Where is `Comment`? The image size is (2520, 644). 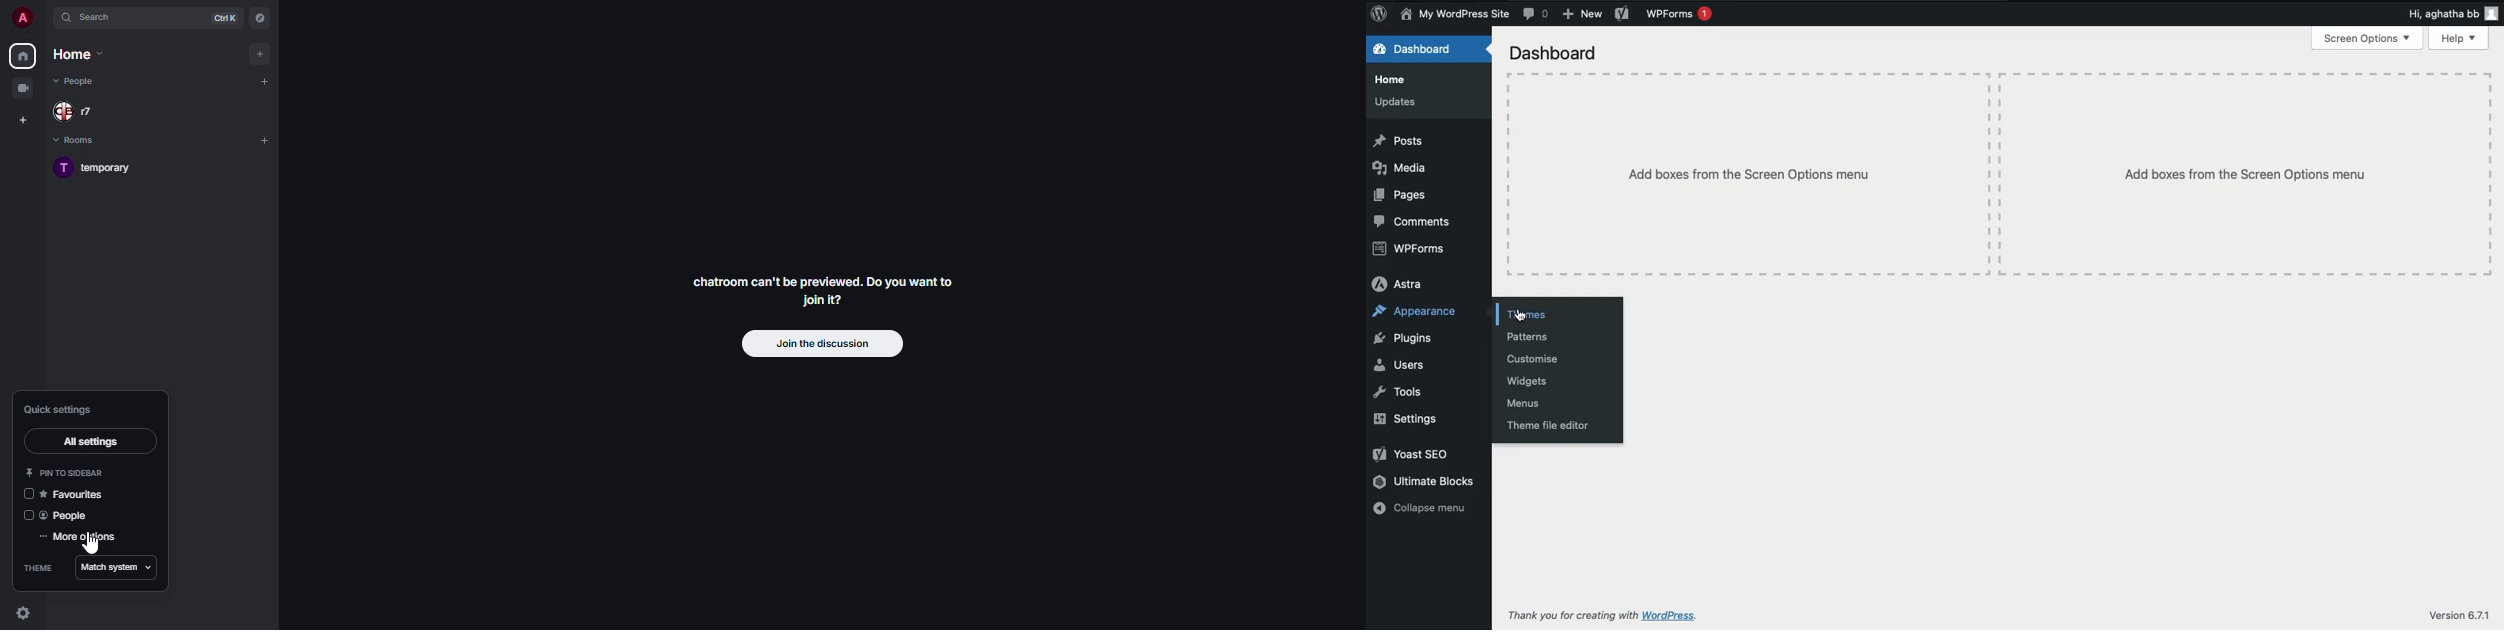 Comment is located at coordinates (1539, 14).